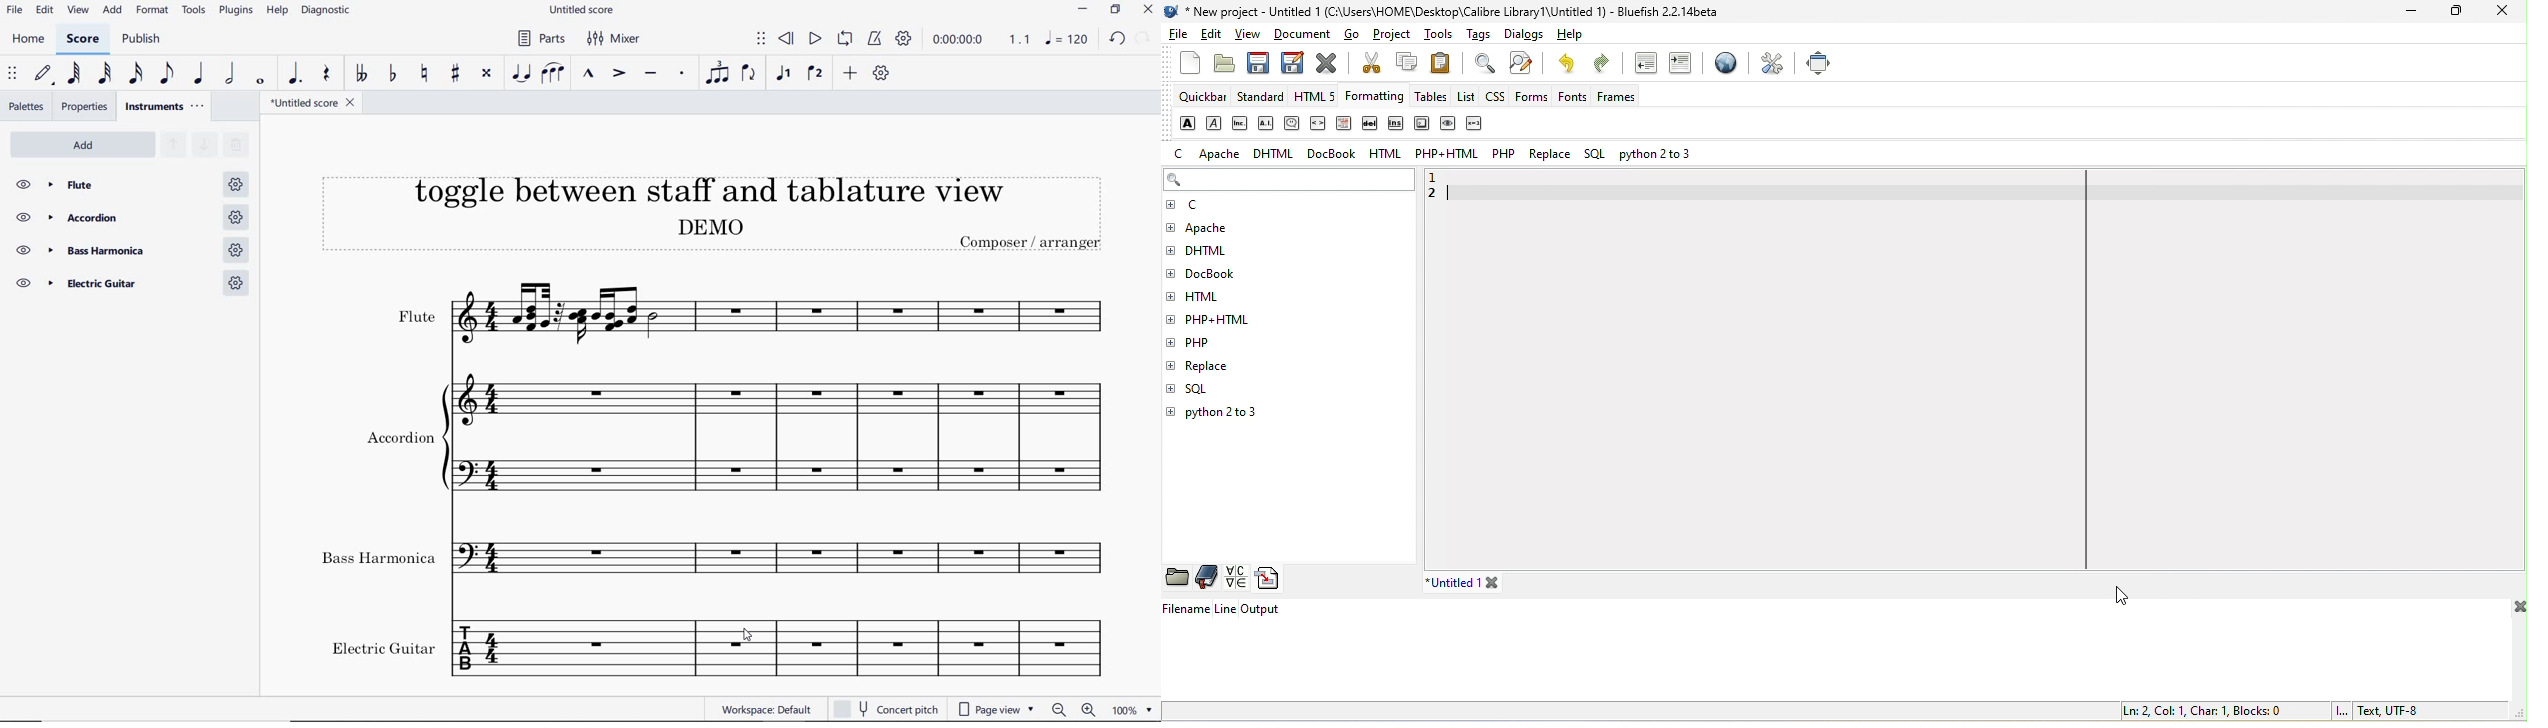 The width and height of the screenshot is (2548, 728). What do you see at coordinates (1448, 156) in the screenshot?
I see `php+html` at bounding box center [1448, 156].